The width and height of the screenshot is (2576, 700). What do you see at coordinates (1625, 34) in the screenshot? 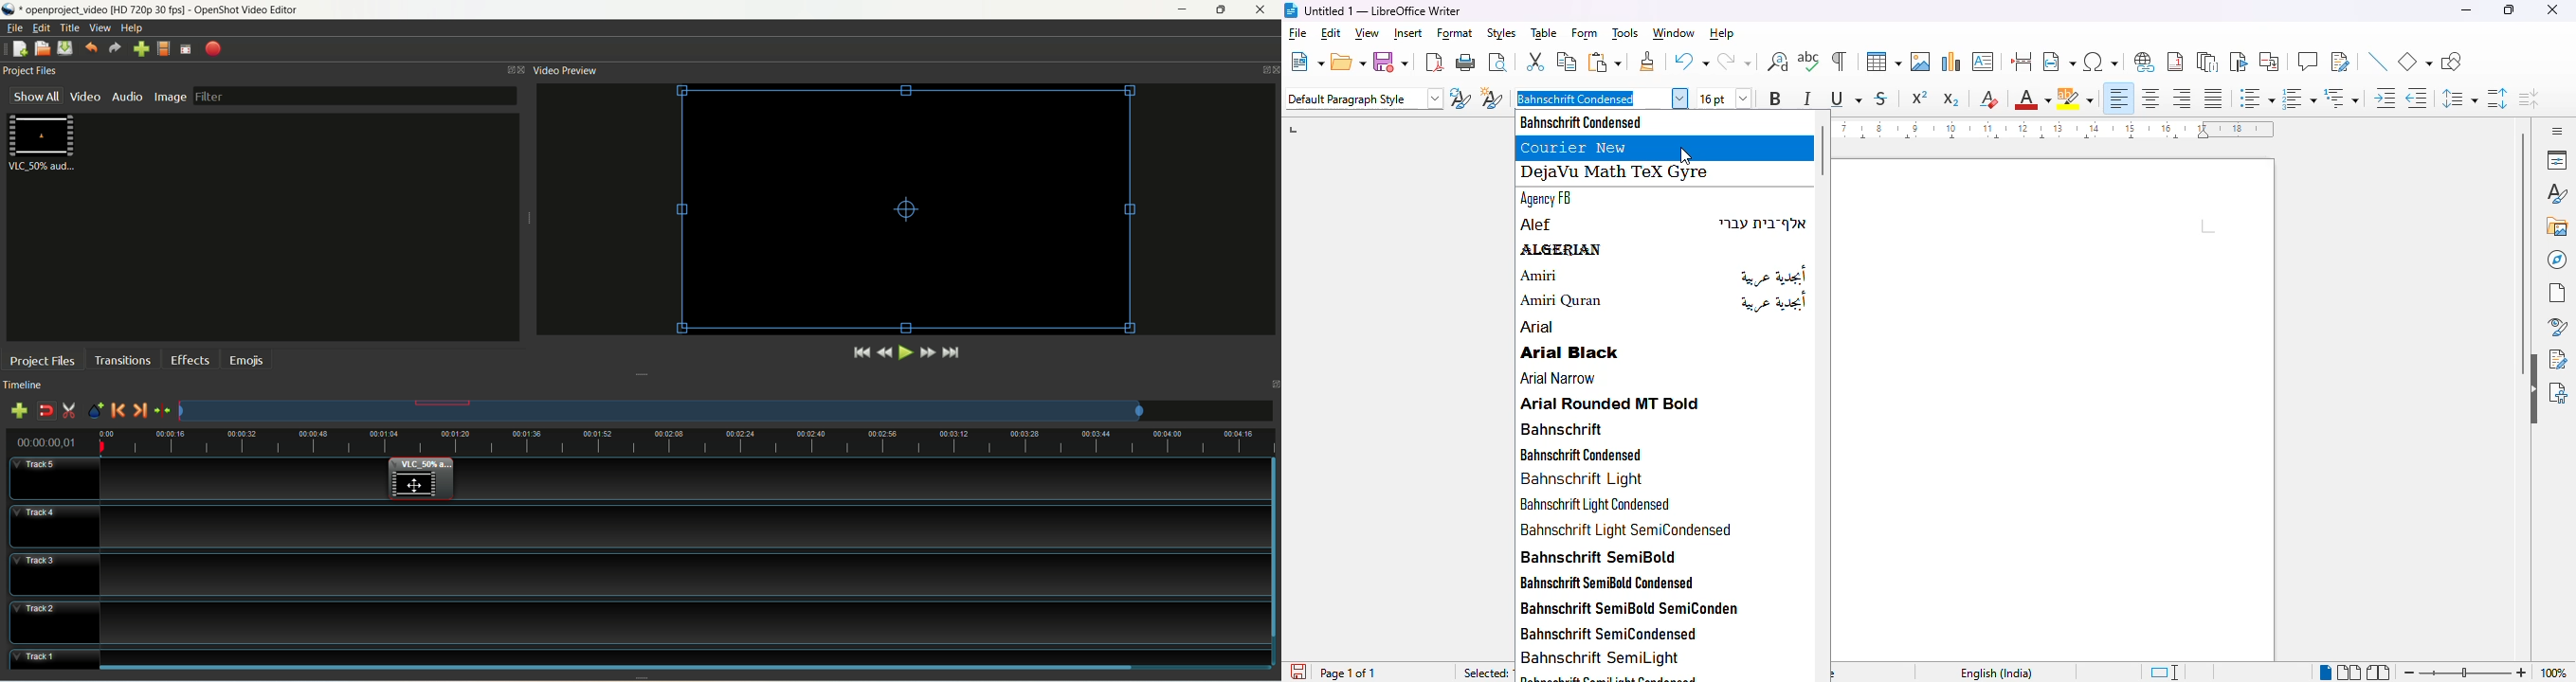
I see `tools` at bounding box center [1625, 34].